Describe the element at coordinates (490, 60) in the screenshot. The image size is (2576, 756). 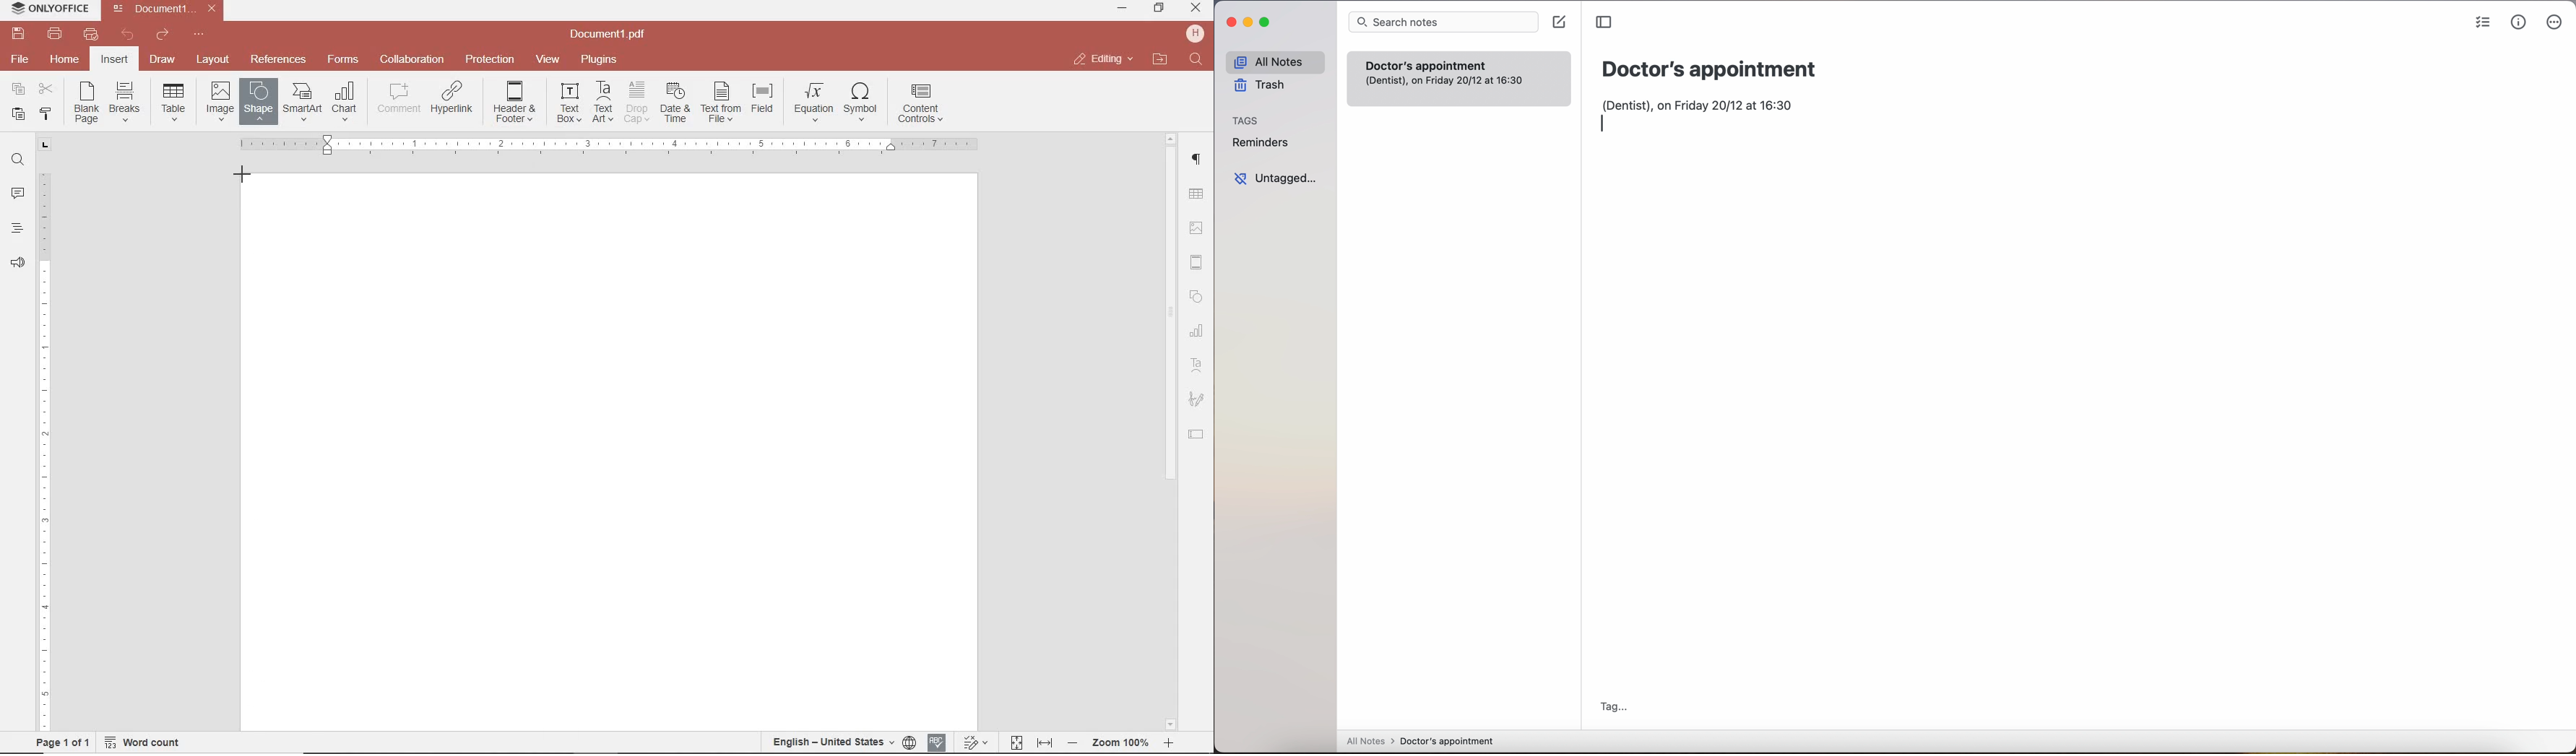
I see `protection` at that location.